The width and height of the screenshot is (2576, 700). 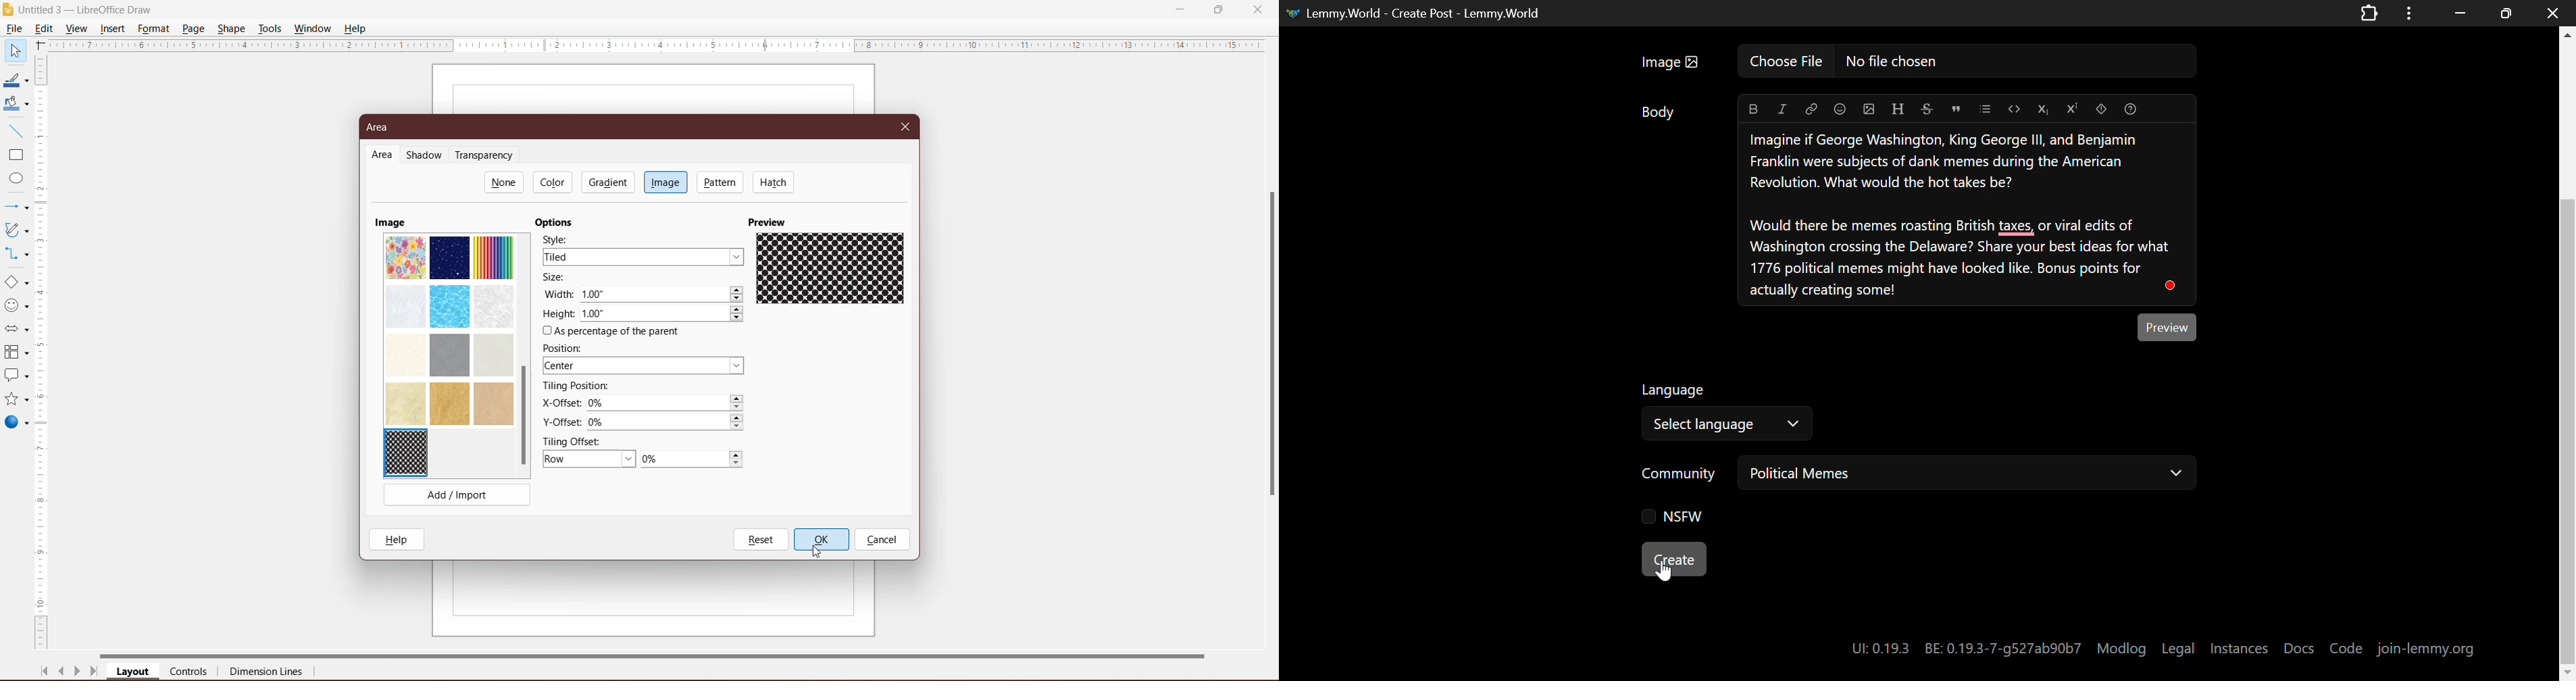 What do you see at coordinates (426, 156) in the screenshot?
I see `Shadow` at bounding box center [426, 156].